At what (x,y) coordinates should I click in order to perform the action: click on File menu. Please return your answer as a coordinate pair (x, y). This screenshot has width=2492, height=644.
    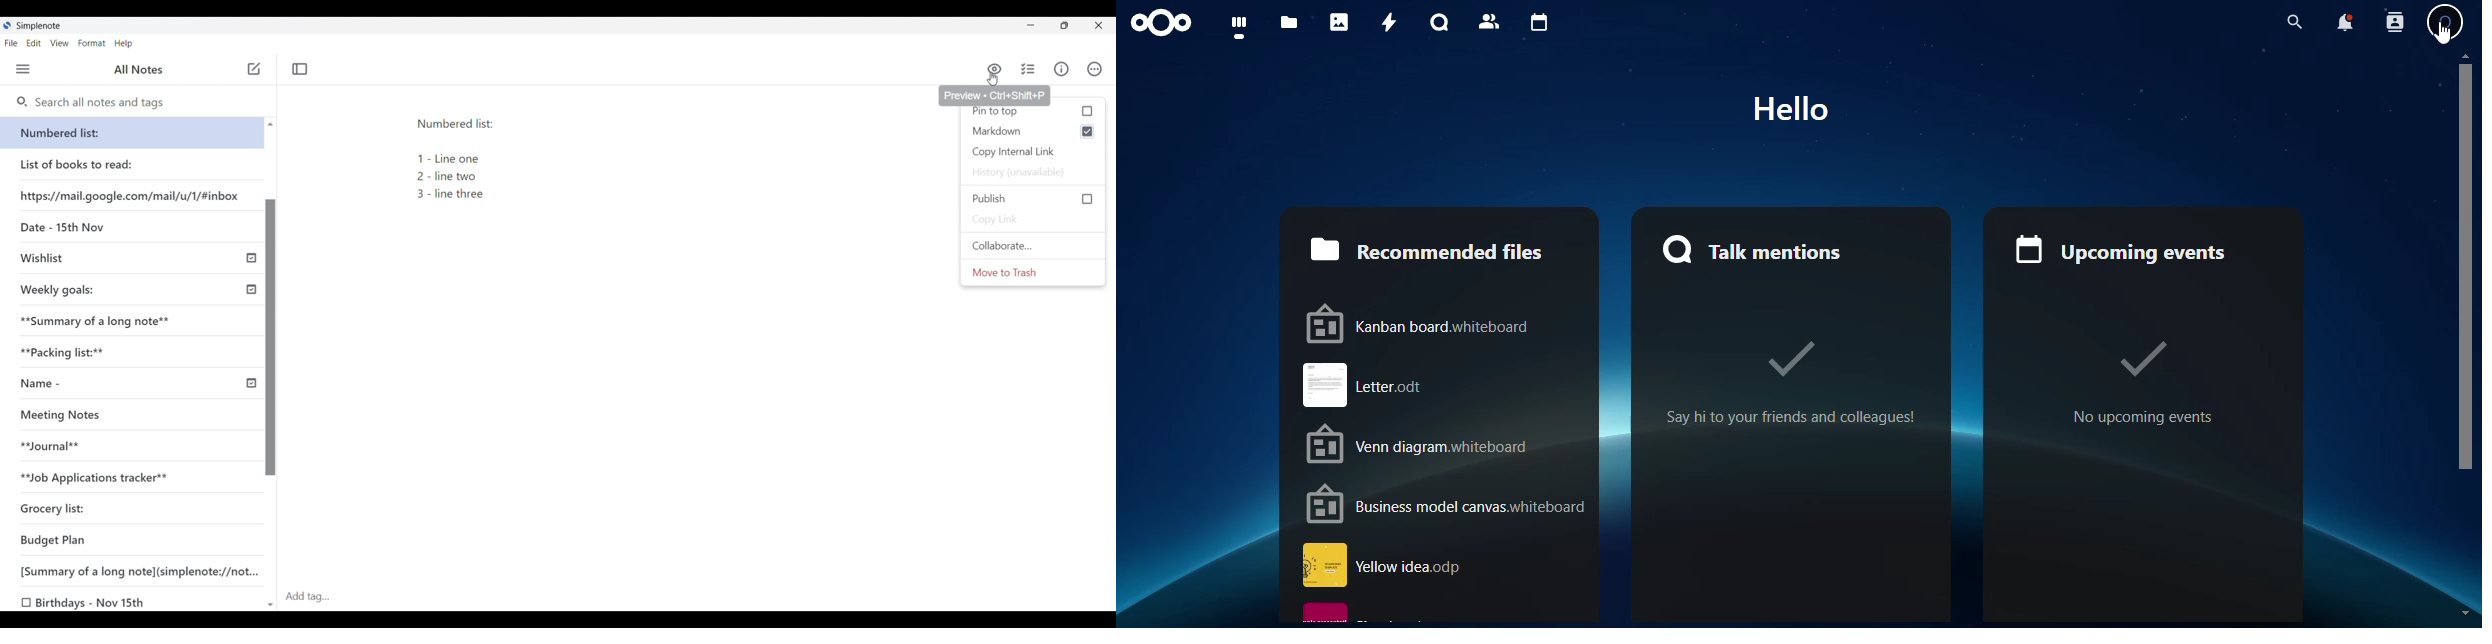
    Looking at the image, I should click on (11, 43).